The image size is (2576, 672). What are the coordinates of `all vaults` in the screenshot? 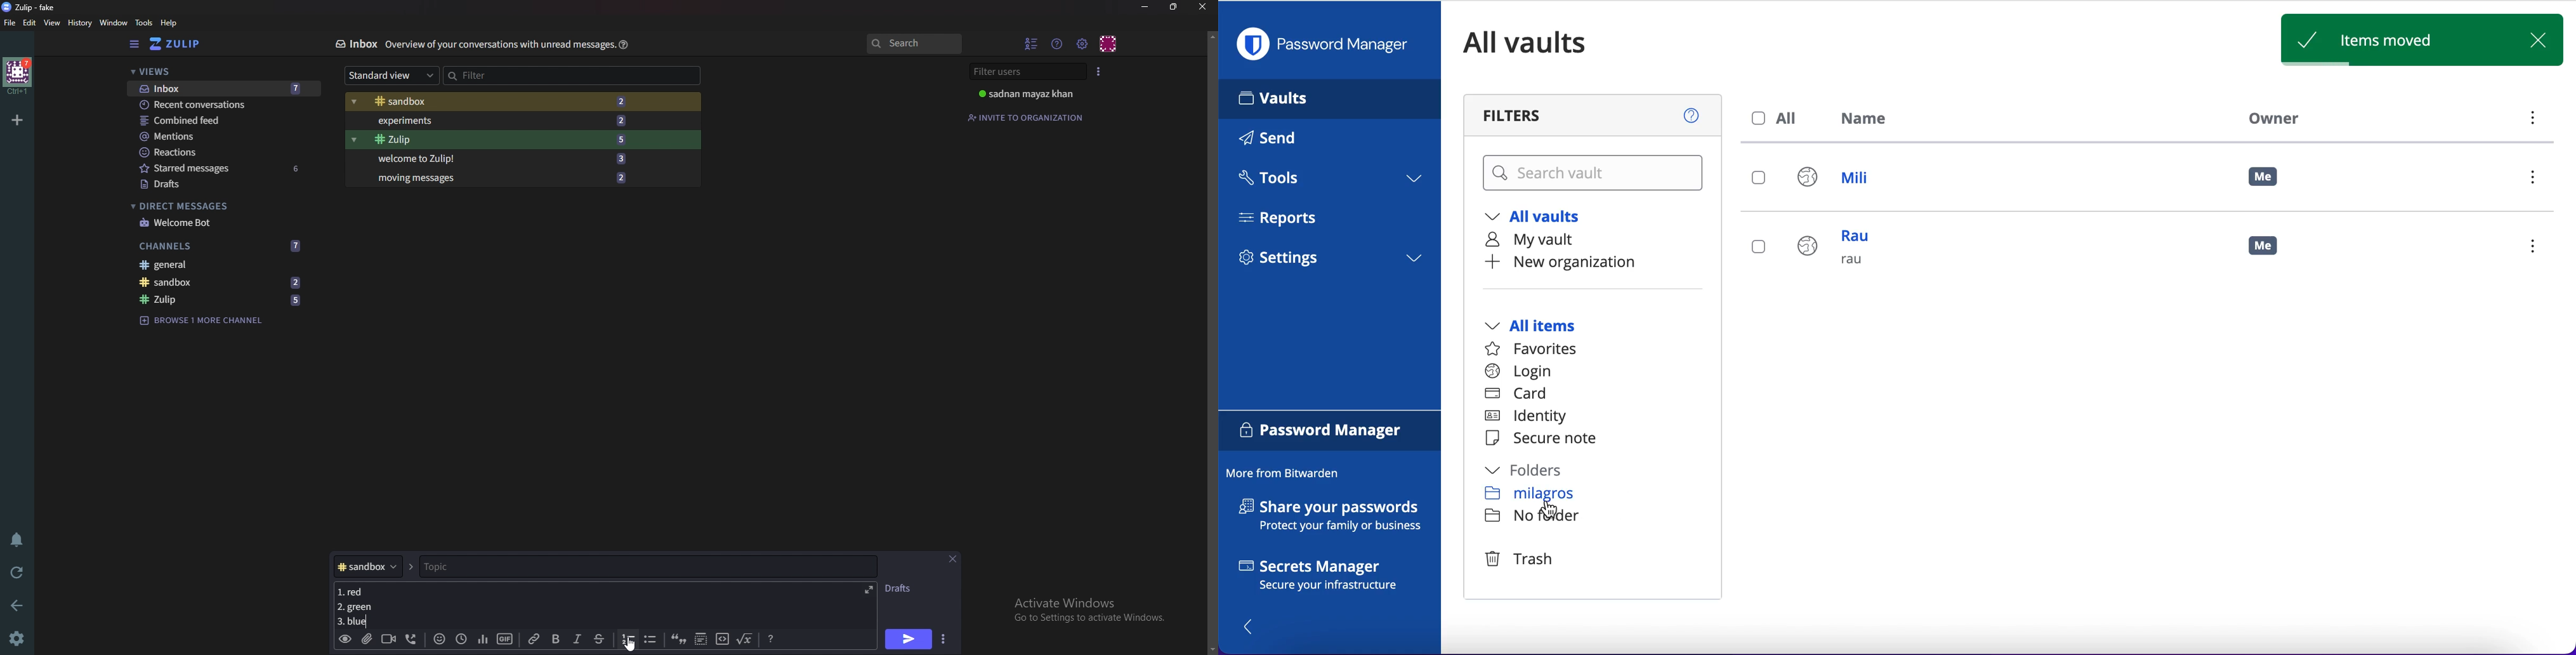 It's located at (1541, 219).